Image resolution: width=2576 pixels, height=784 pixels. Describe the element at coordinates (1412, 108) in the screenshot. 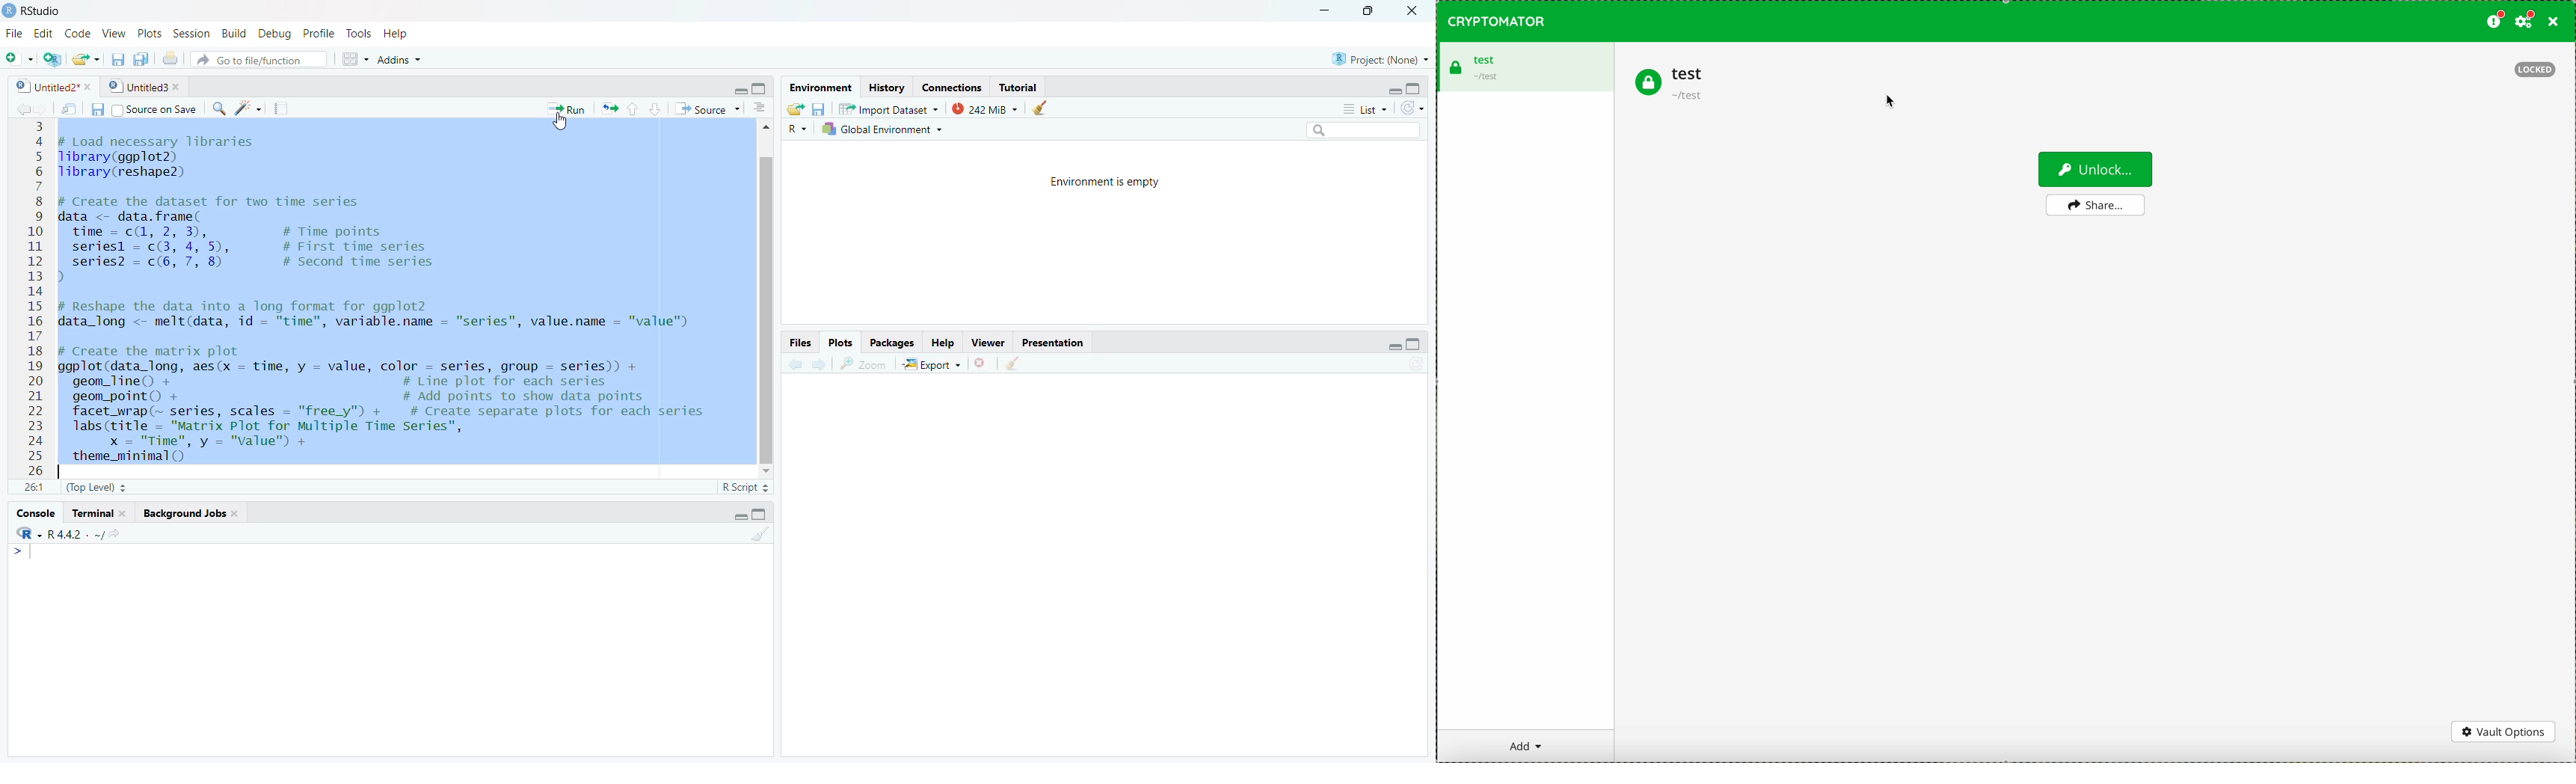

I see `Refresh Theme` at that location.